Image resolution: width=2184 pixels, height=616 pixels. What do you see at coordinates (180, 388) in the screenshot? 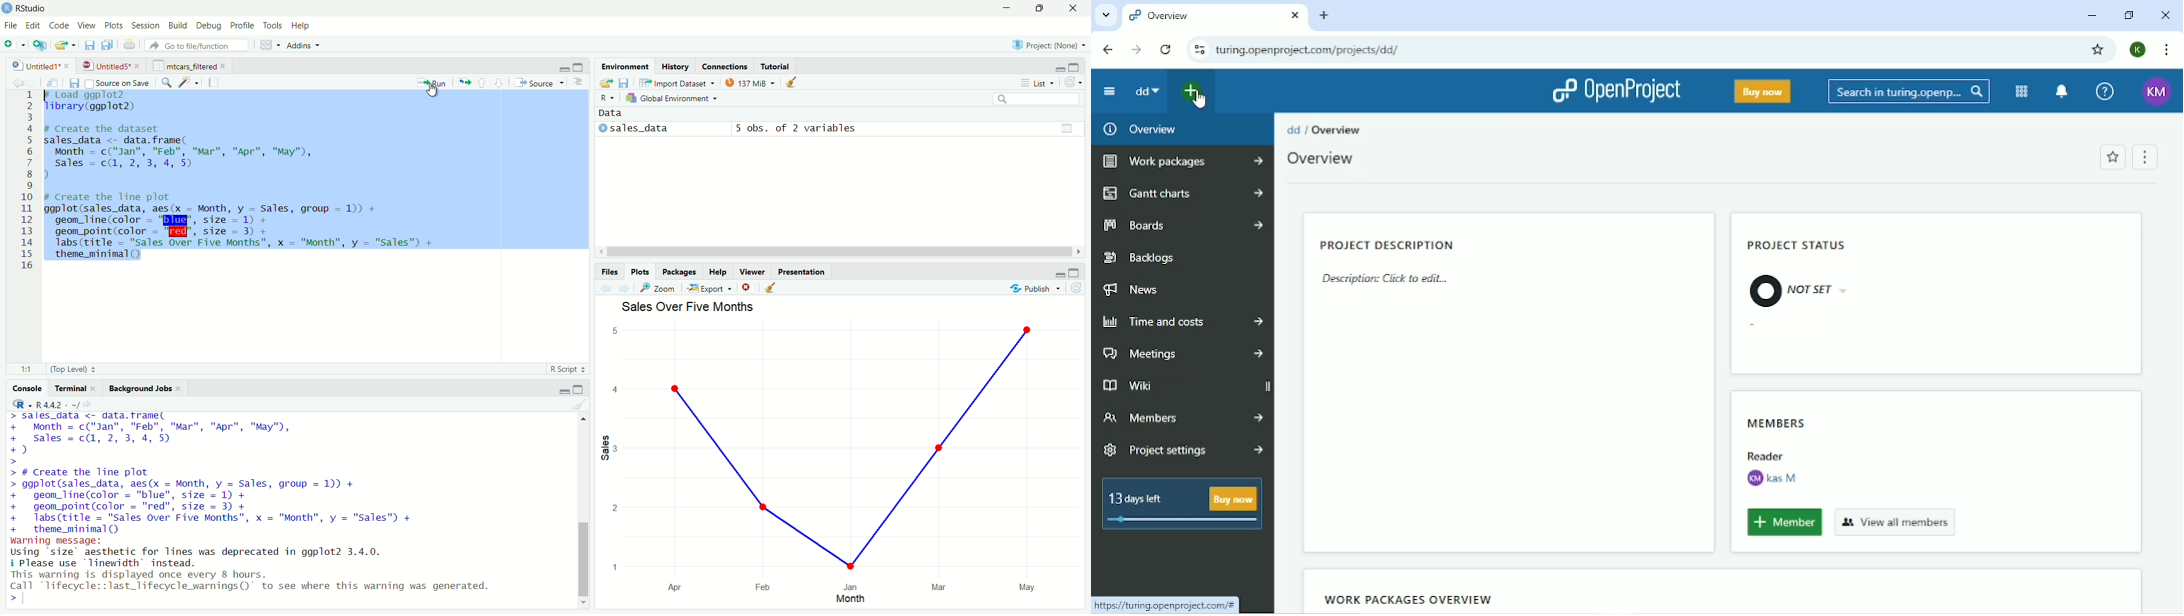
I see `close` at bounding box center [180, 388].